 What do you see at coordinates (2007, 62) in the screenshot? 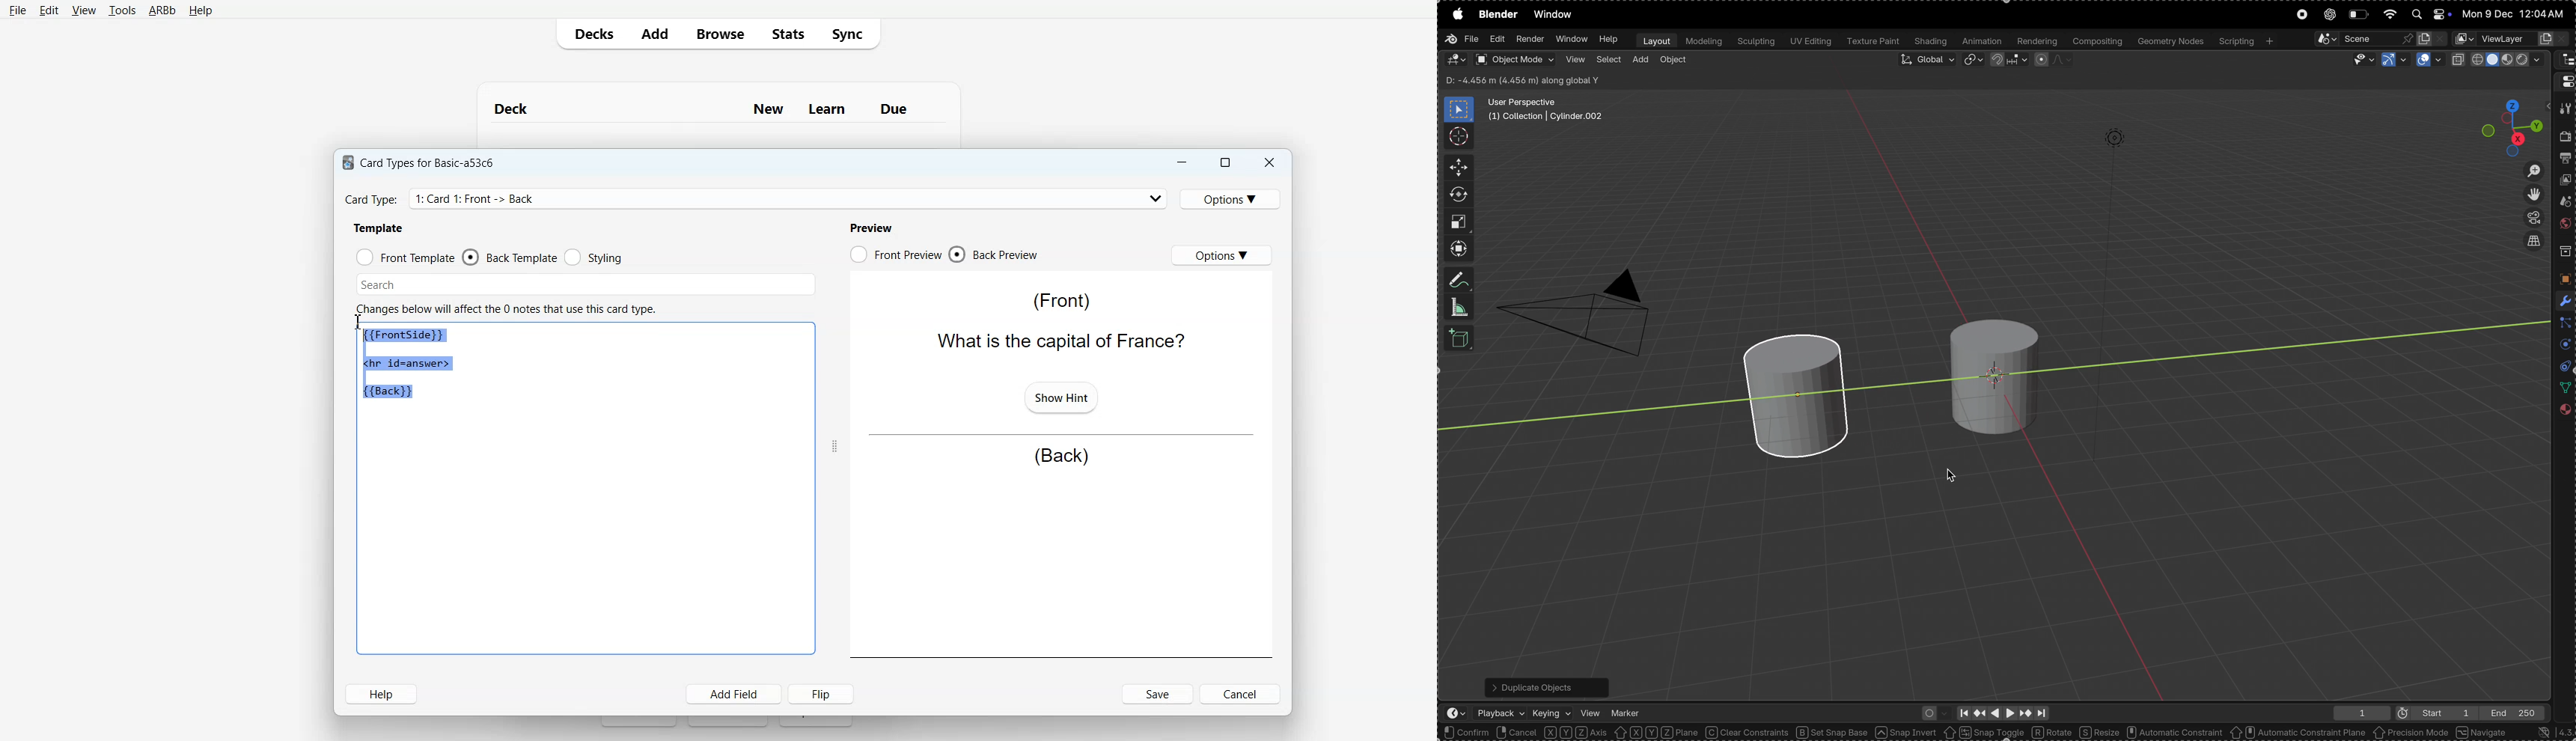
I see `snap` at bounding box center [2007, 62].